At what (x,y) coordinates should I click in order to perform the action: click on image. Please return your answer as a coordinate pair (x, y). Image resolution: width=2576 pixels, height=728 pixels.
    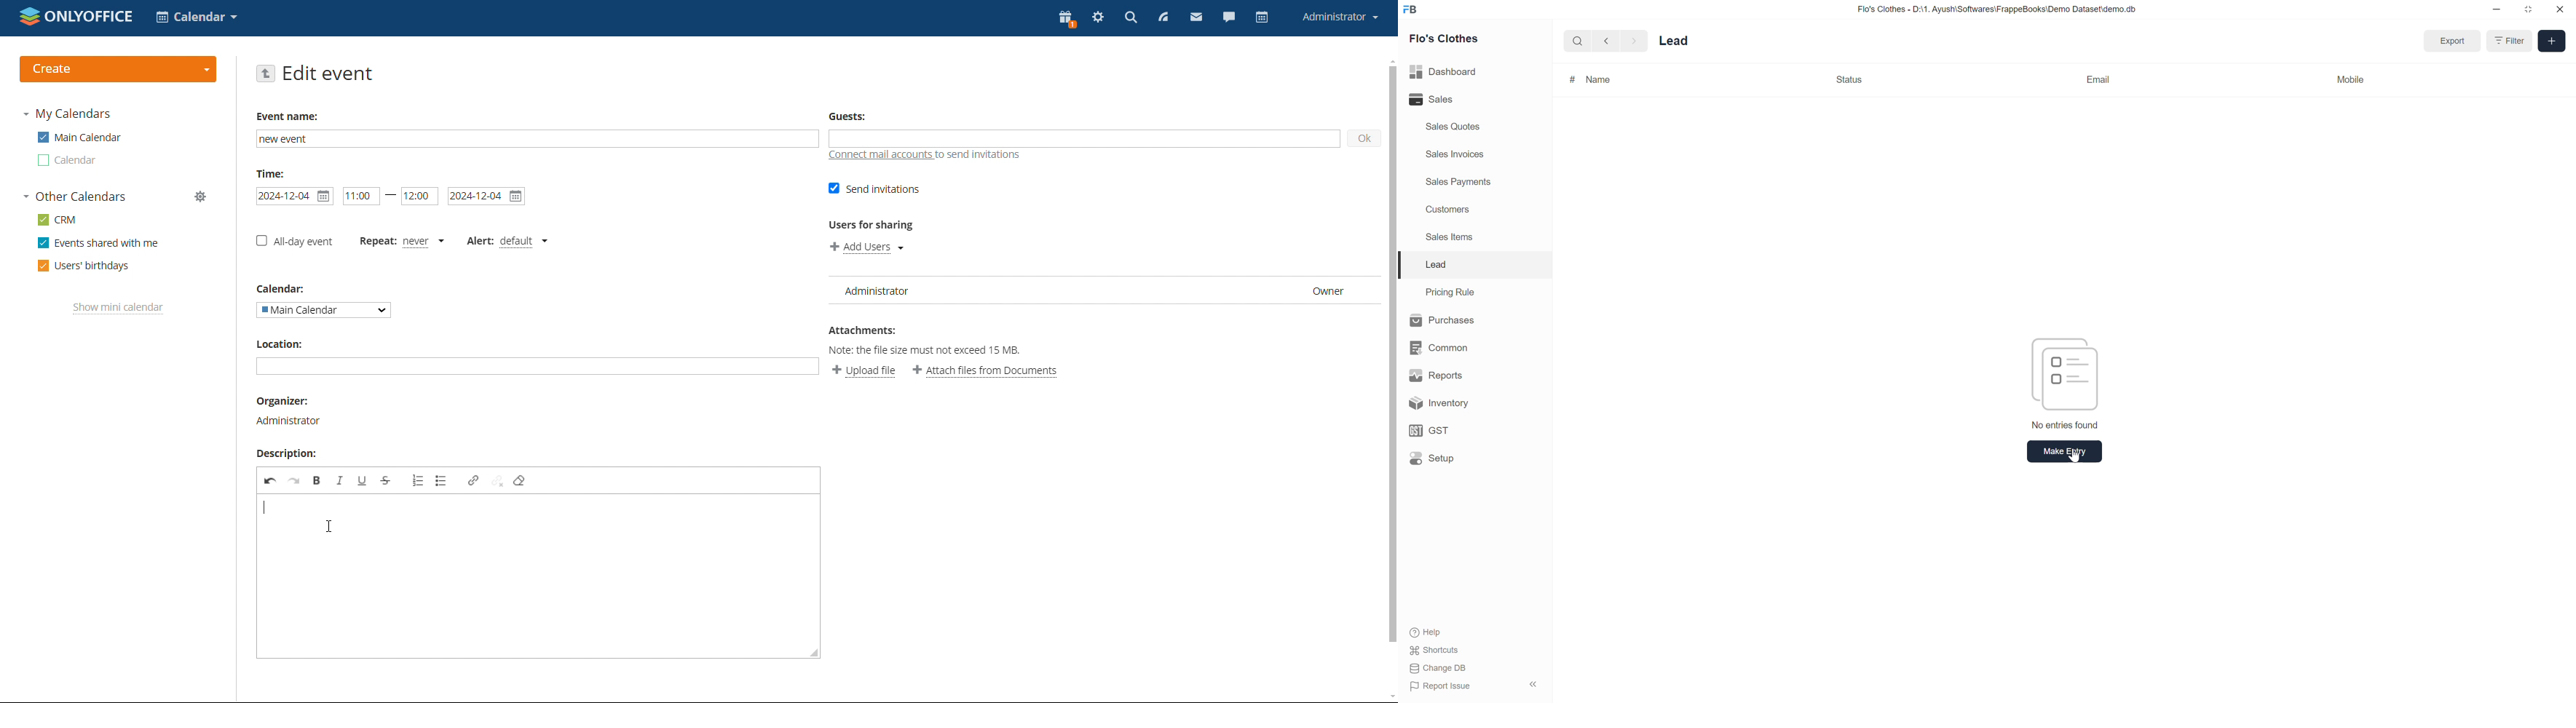
    Looking at the image, I should click on (2065, 371).